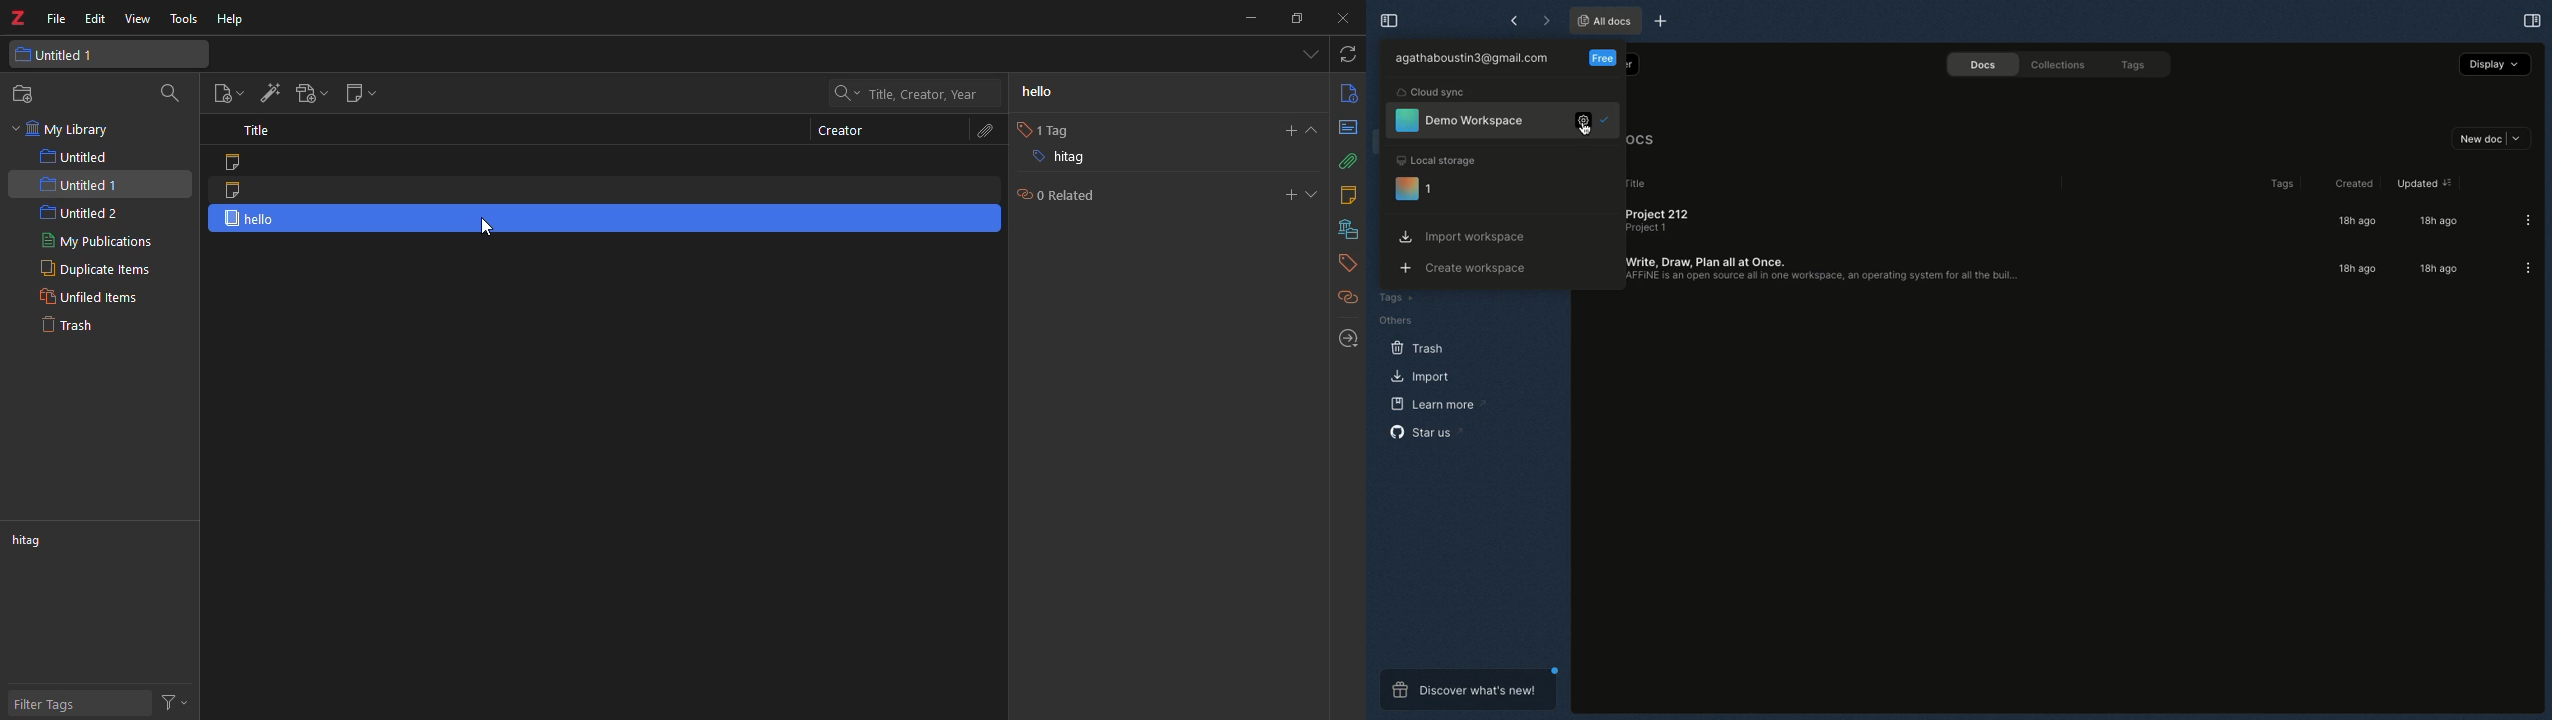 The image size is (2576, 728). Describe the element at coordinates (88, 297) in the screenshot. I see `unfiled items` at that location.